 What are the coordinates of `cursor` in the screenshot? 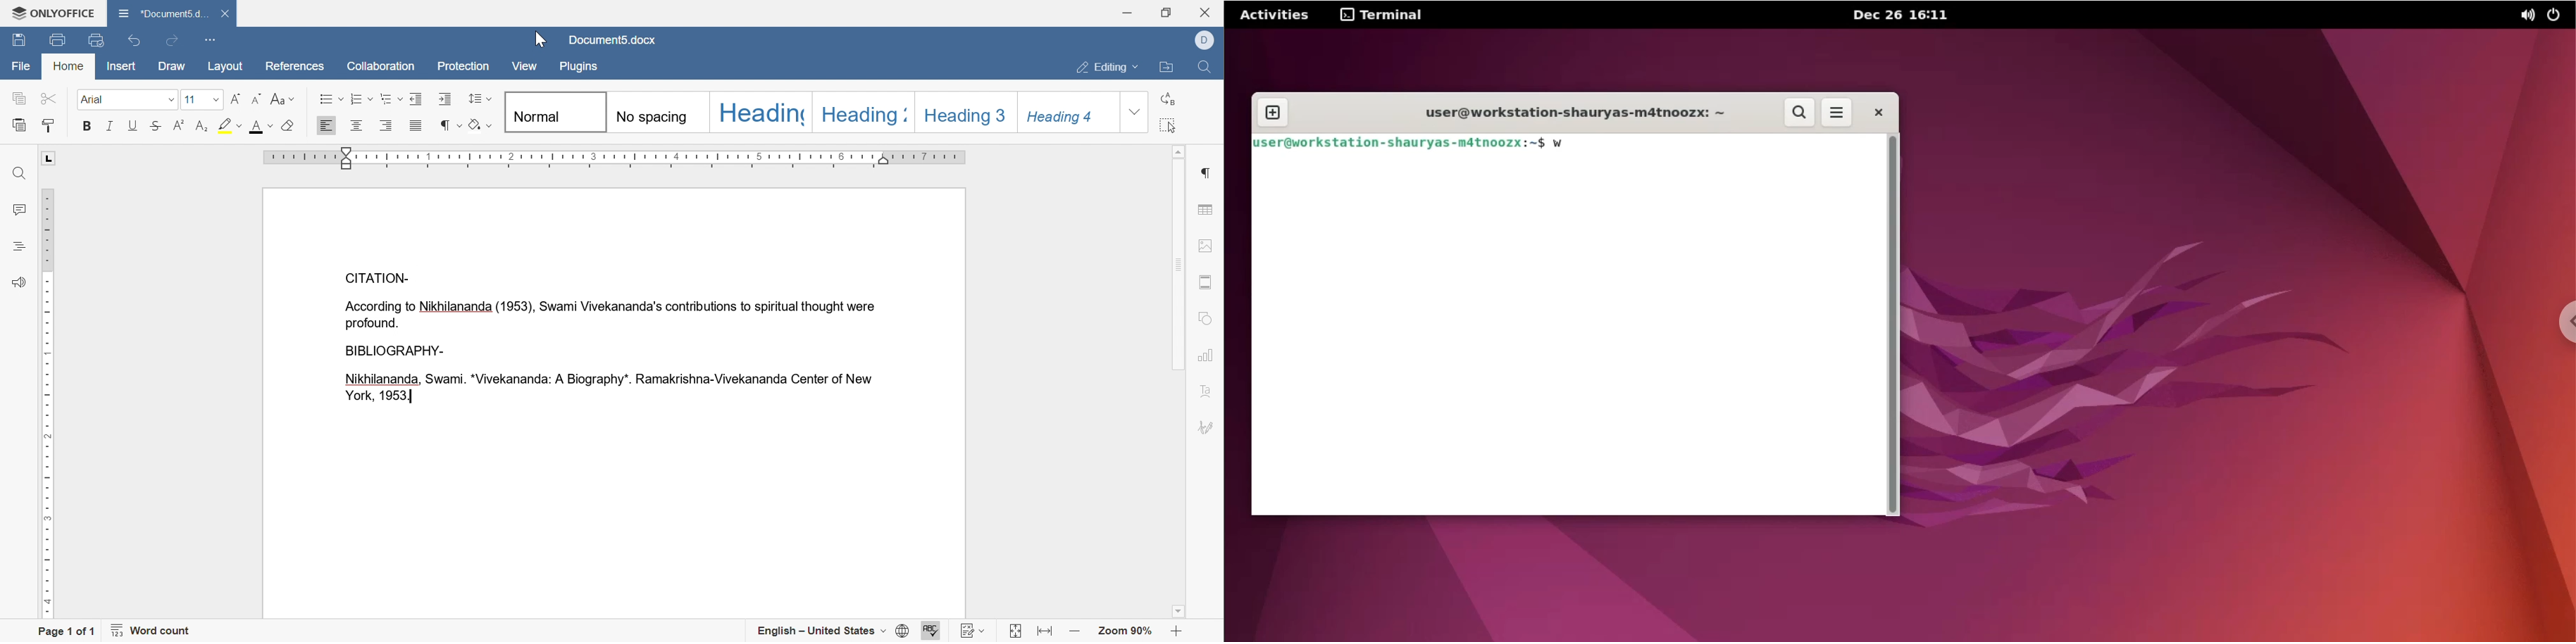 It's located at (536, 41).